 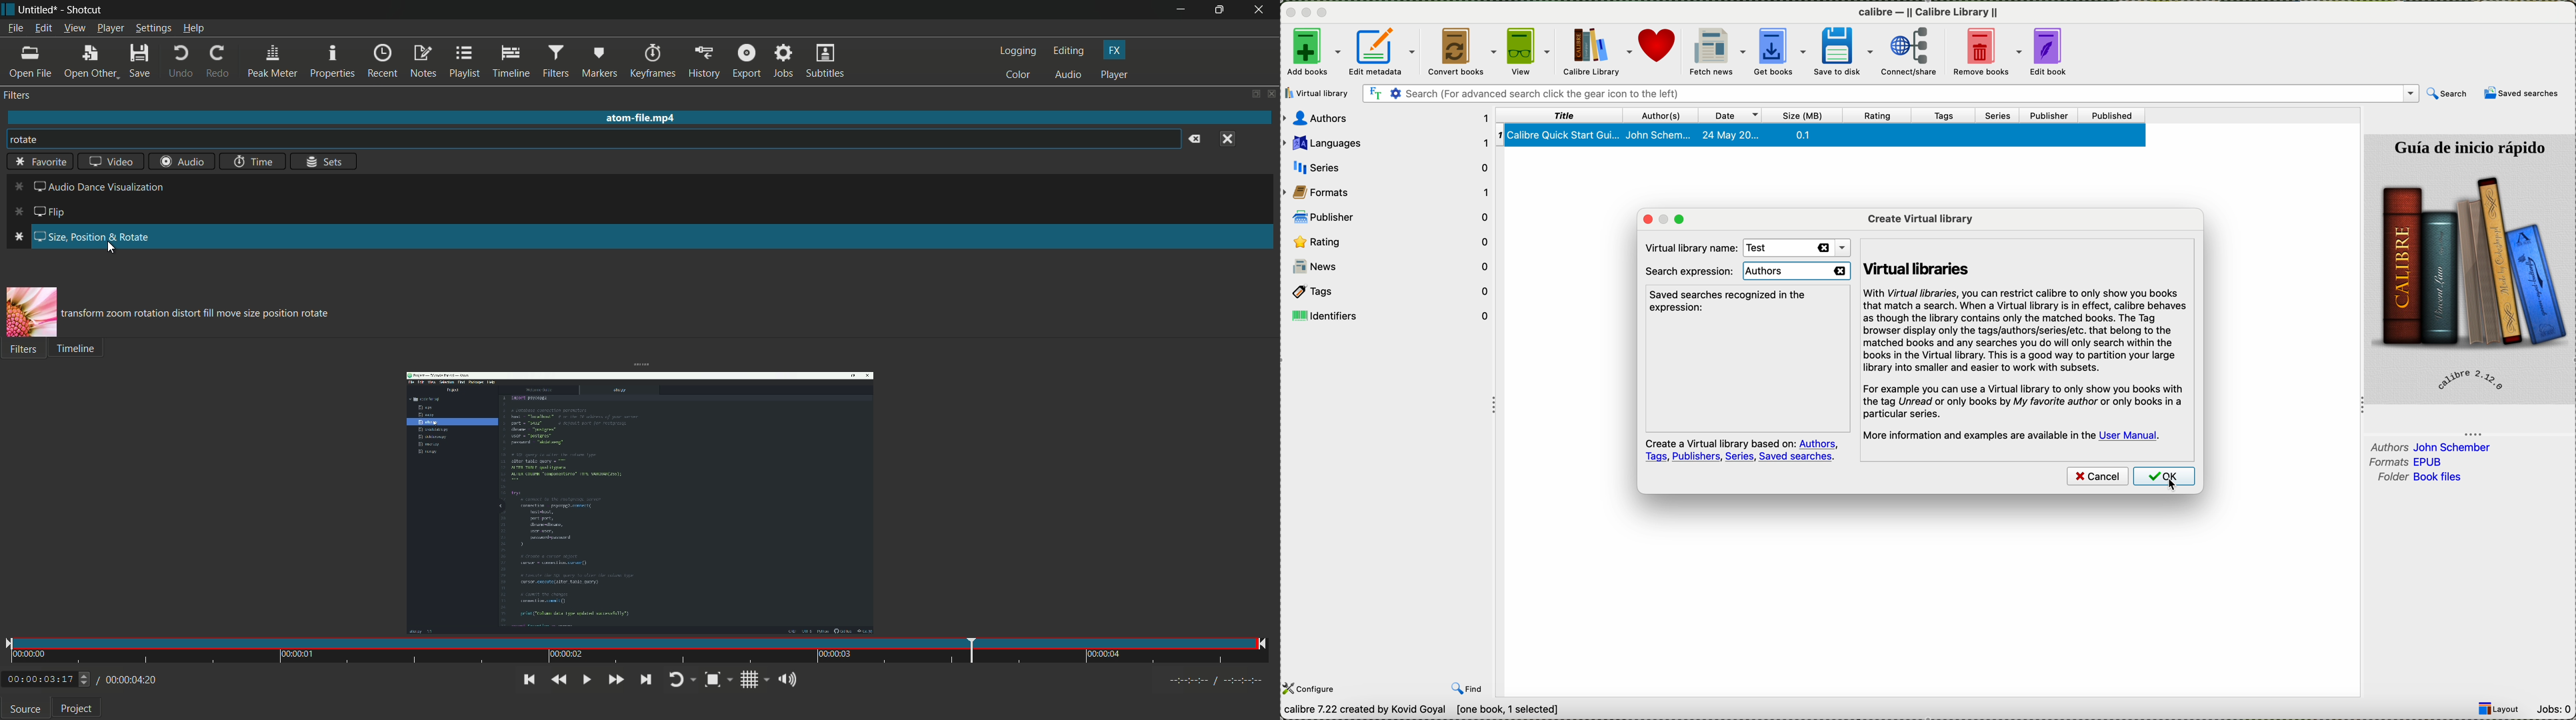 I want to click on skip to the next point, so click(x=645, y=679).